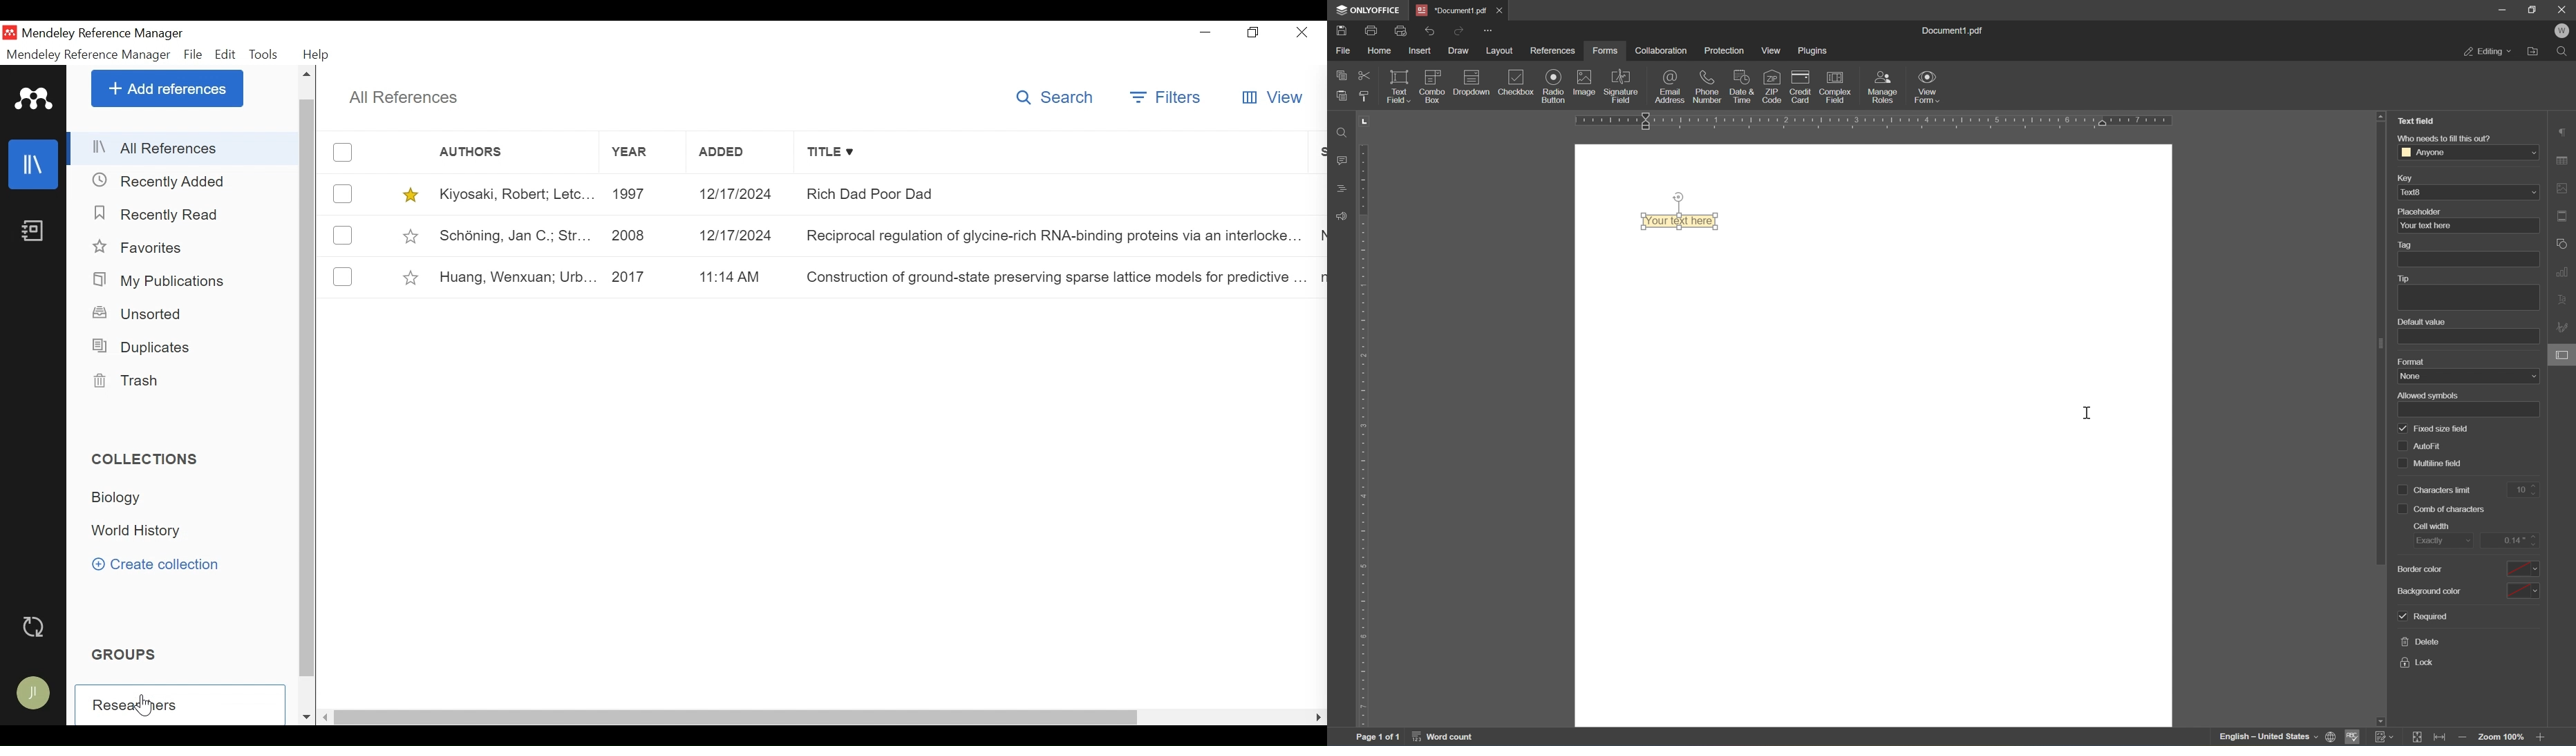  I want to click on save, so click(1343, 32).